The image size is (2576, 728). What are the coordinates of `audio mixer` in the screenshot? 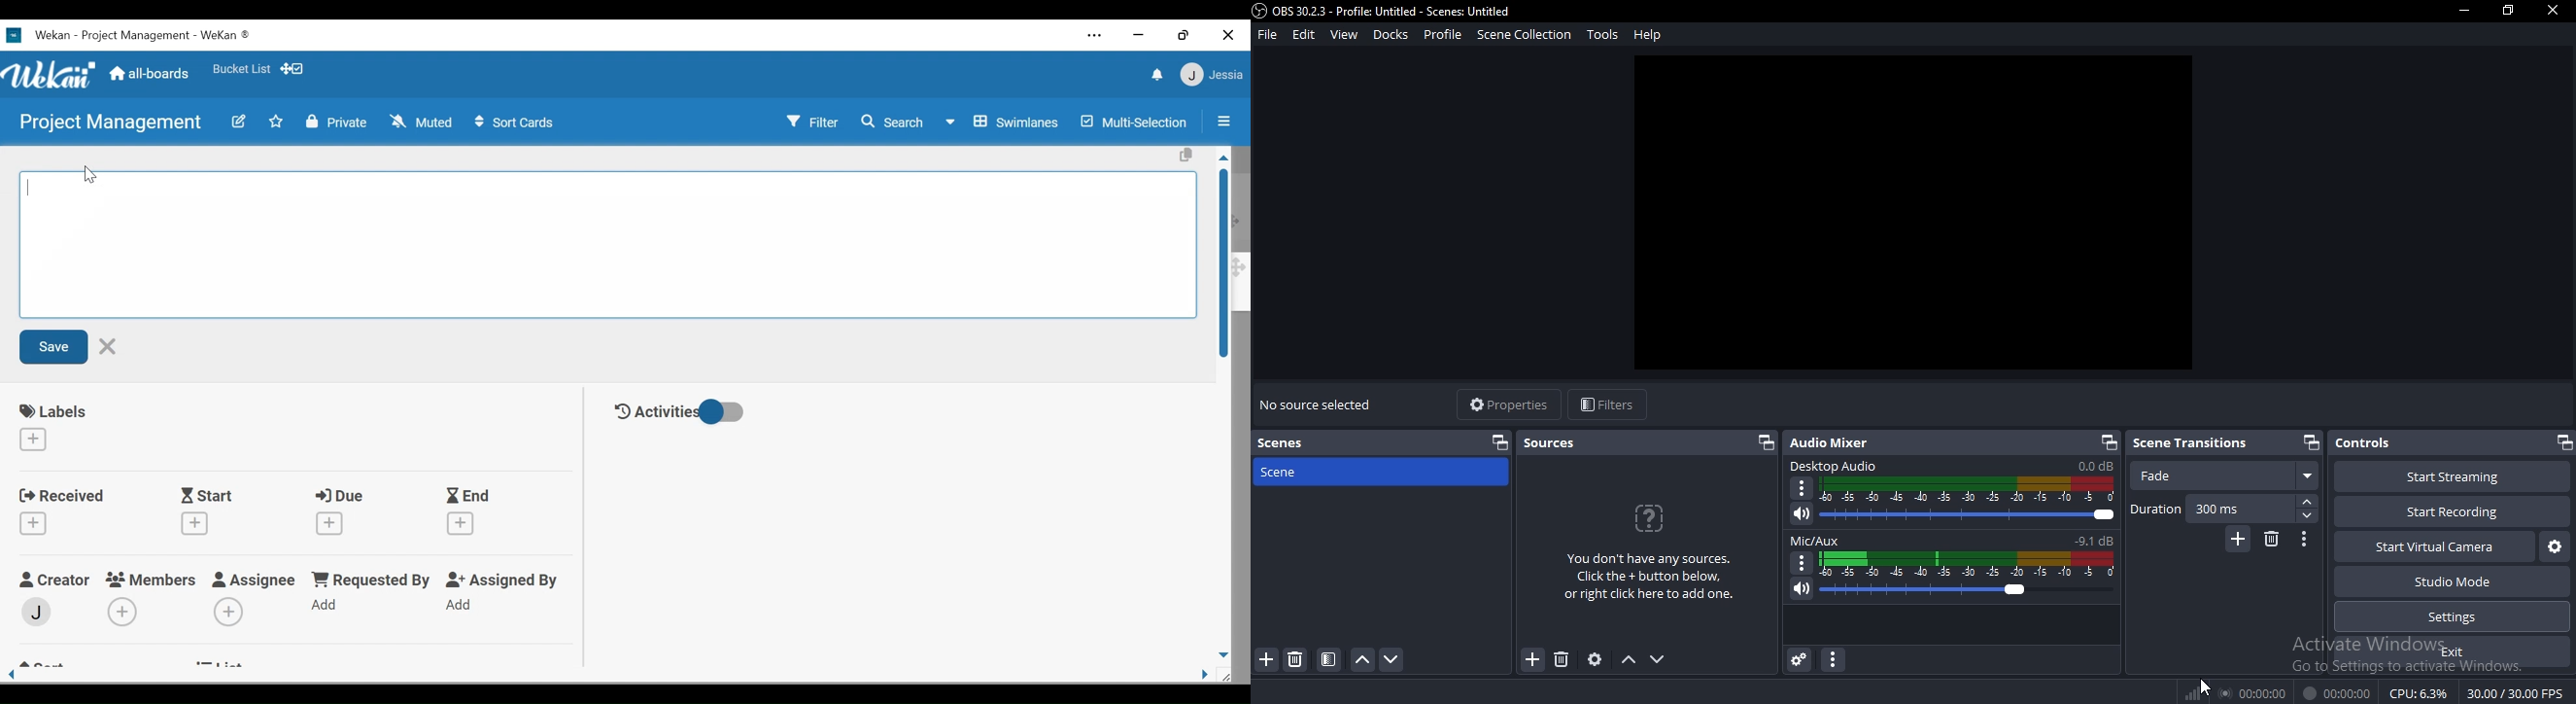 It's located at (1835, 441).